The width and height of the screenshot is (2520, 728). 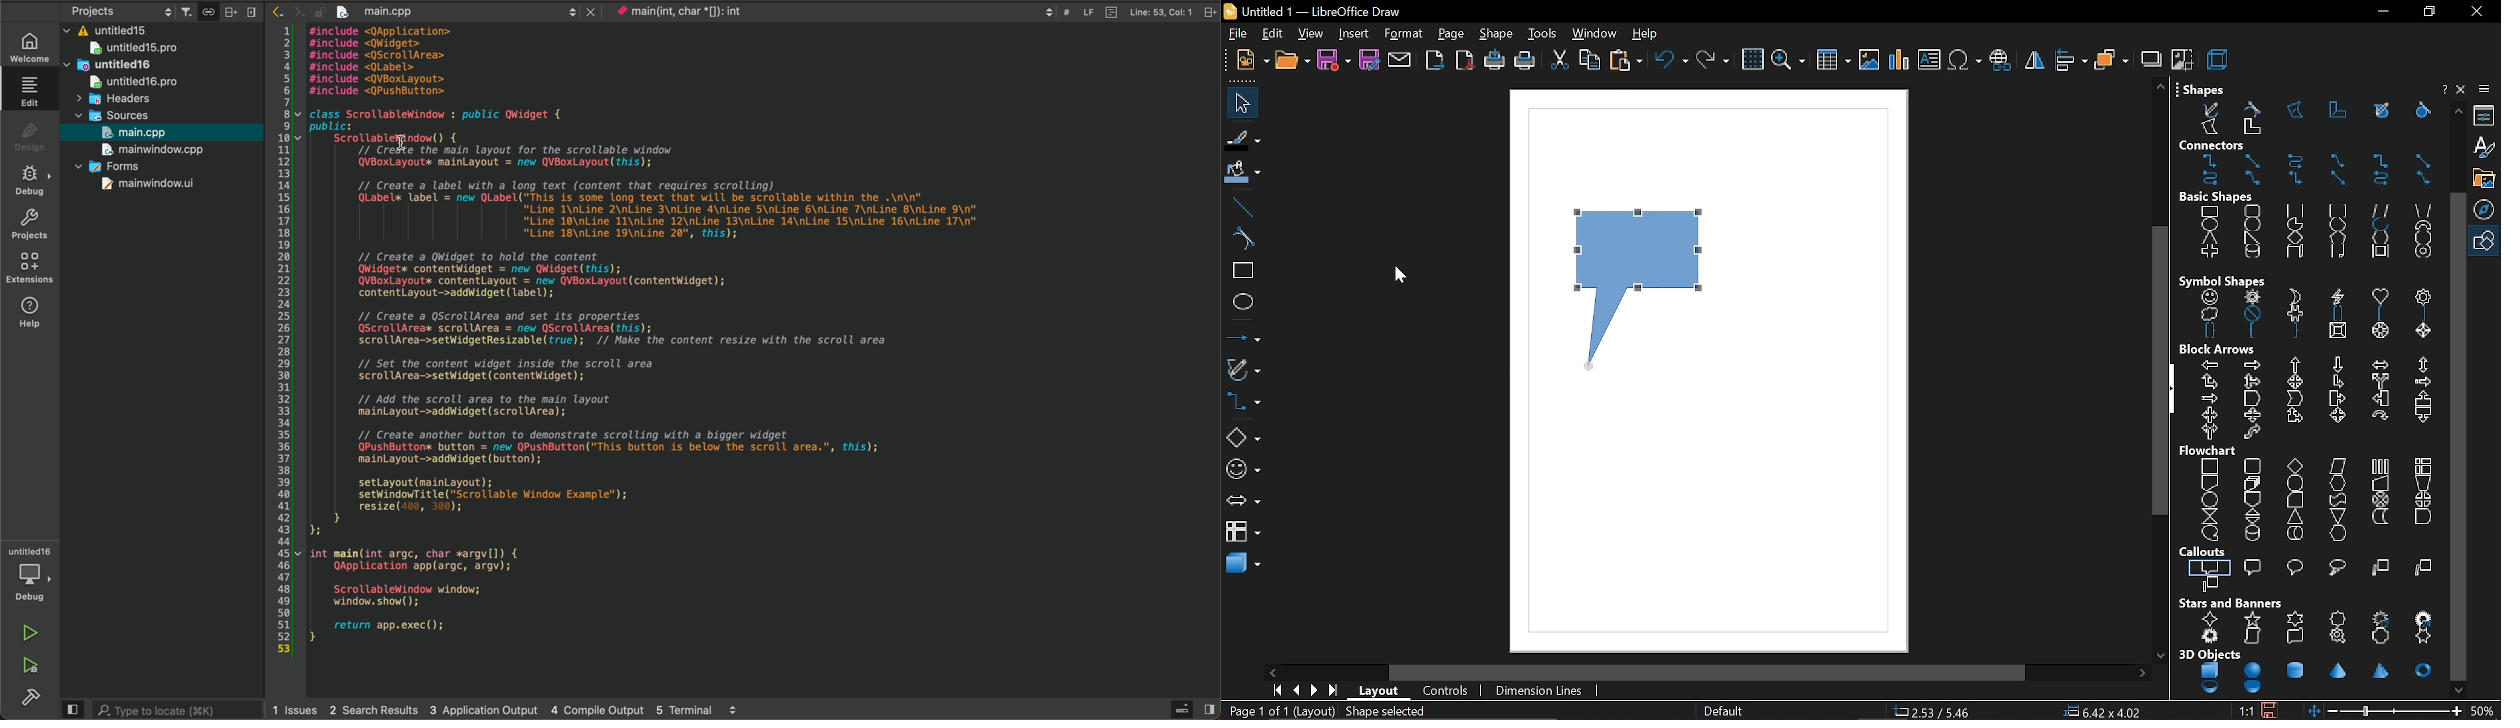 I want to click on circle segment, so click(x=2337, y=225).